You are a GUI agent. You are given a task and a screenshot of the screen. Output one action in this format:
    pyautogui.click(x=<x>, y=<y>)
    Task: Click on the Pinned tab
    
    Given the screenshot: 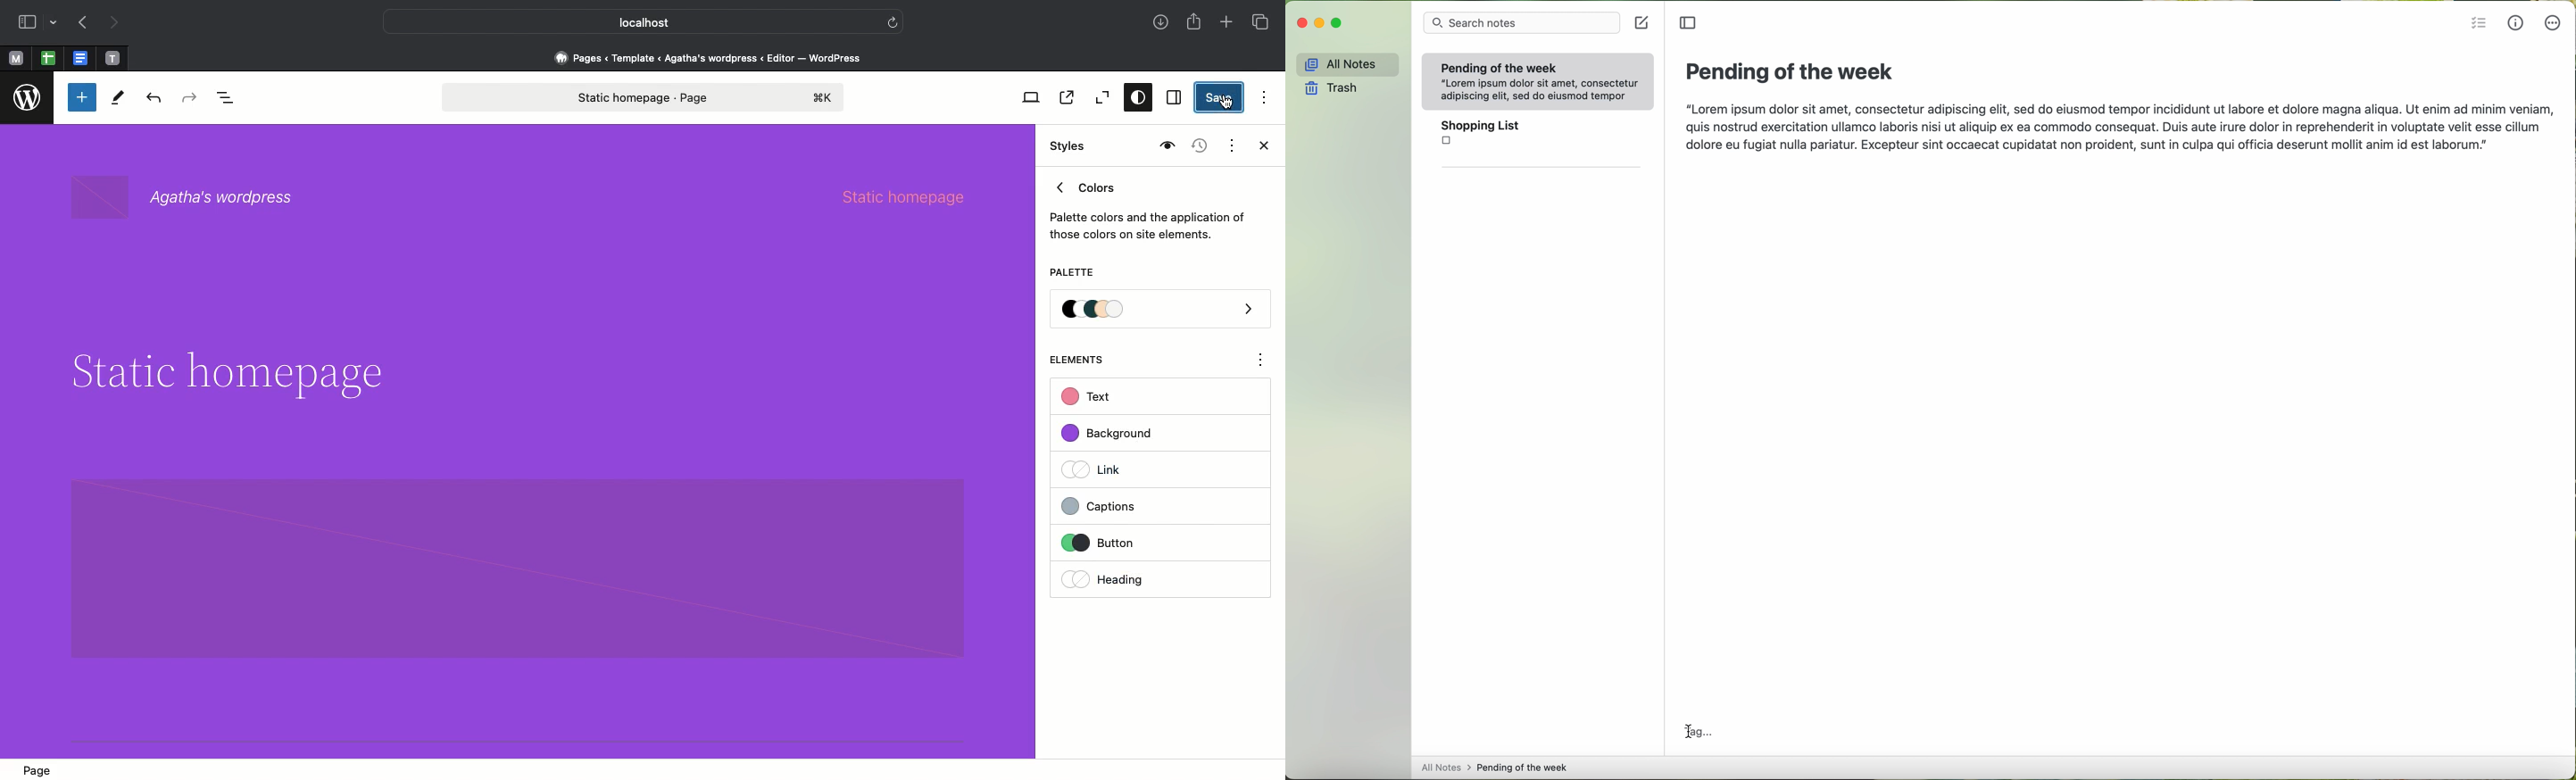 What is the action you would take?
    pyautogui.click(x=113, y=59)
    